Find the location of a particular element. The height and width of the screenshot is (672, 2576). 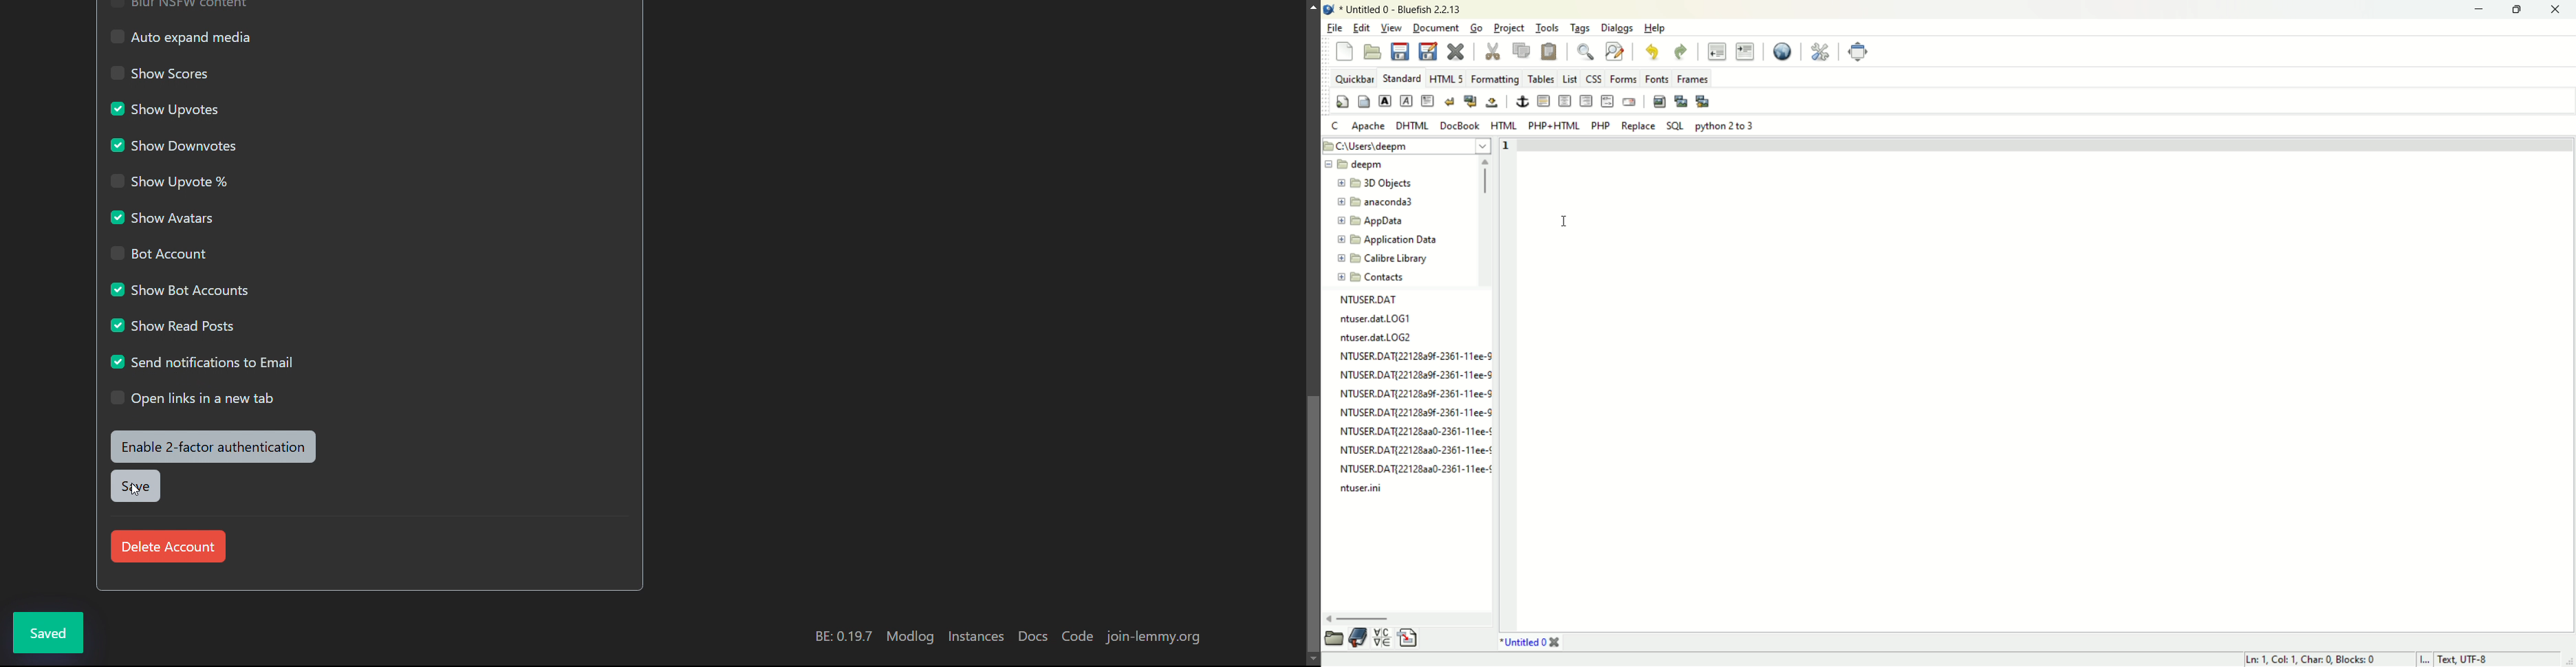

BE: 0.19.7 is located at coordinates (841, 635).